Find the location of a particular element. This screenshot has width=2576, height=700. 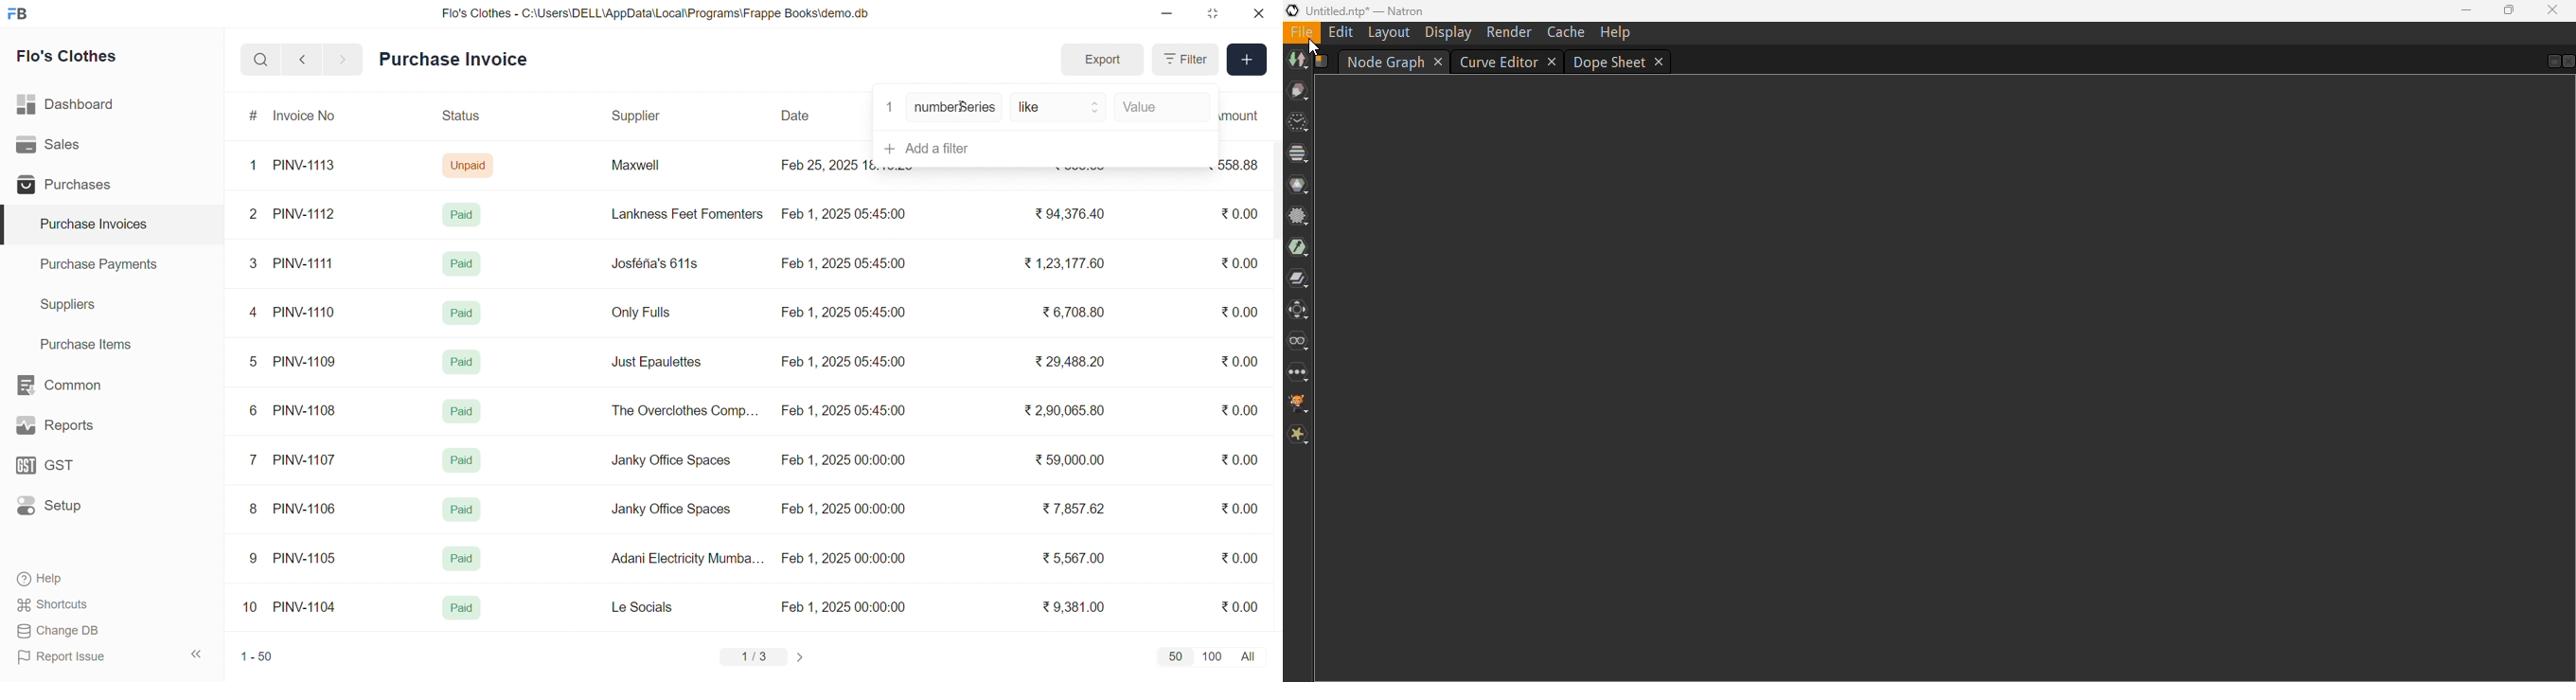

Feb 1, 2025 05:45:00 is located at coordinates (845, 412).